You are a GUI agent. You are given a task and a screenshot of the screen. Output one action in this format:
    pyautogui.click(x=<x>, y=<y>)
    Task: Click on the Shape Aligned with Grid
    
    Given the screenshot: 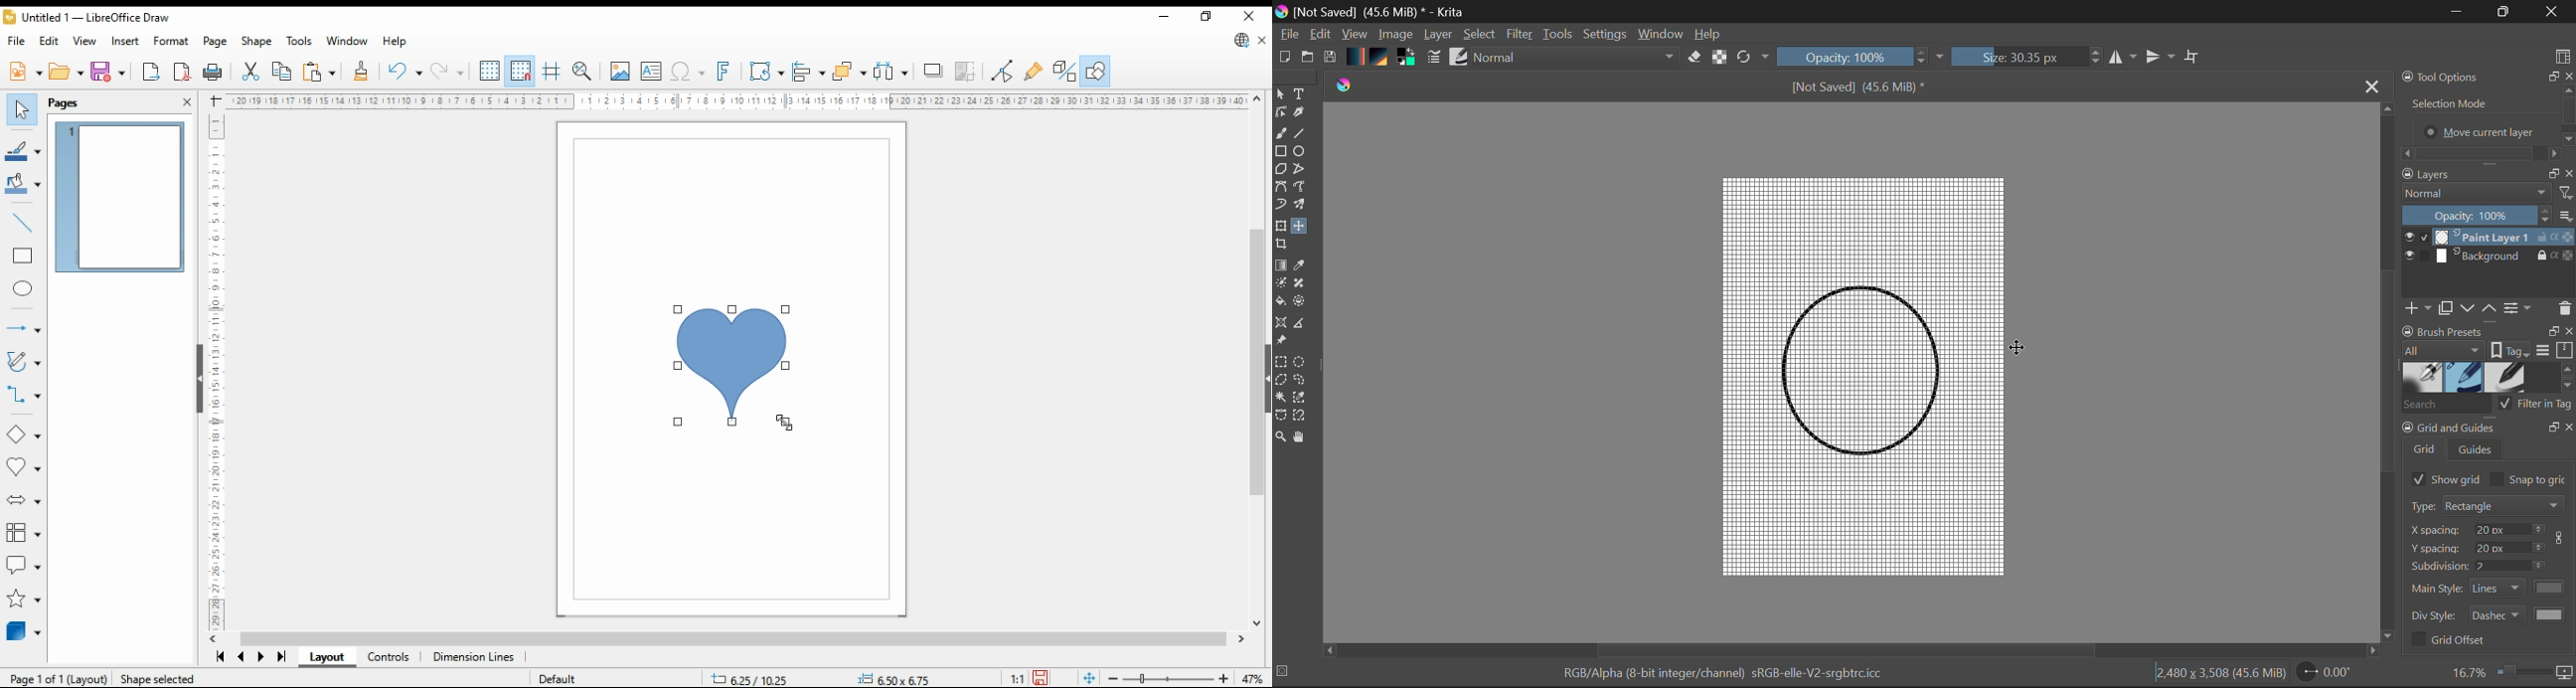 What is the action you would take?
    pyautogui.click(x=1859, y=369)
    